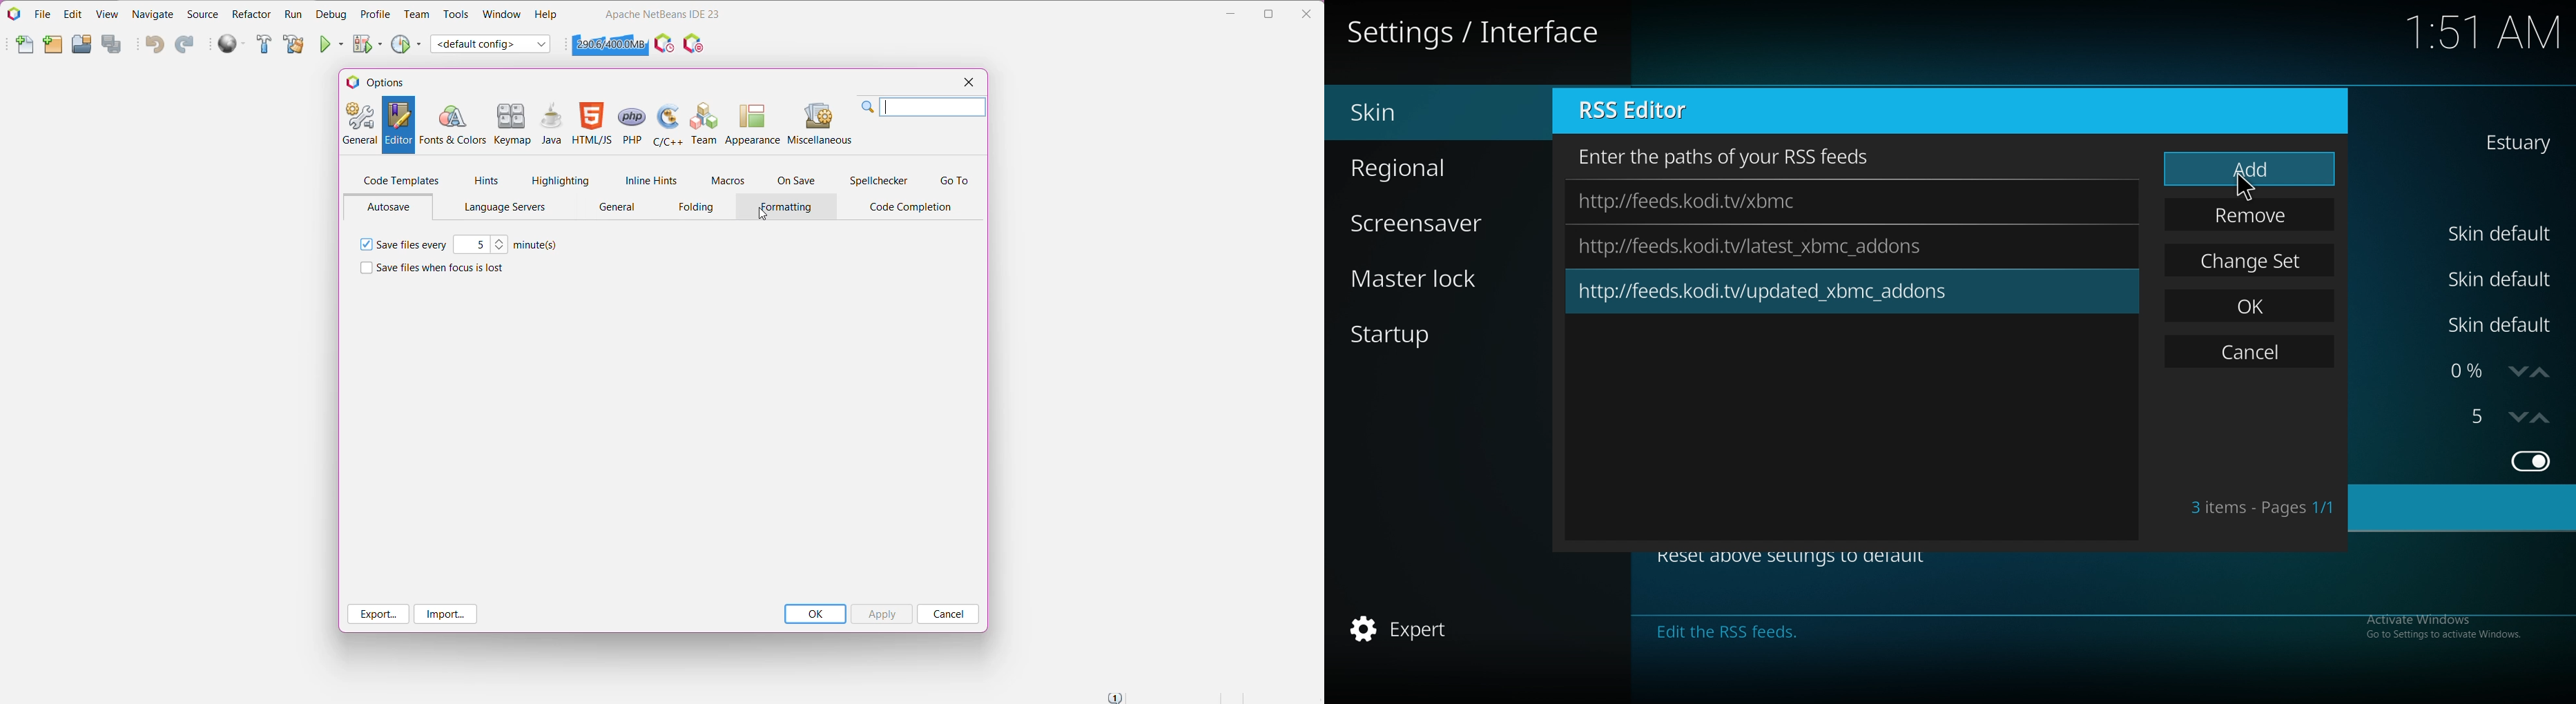  I want to click on path, so click(1708, 201).